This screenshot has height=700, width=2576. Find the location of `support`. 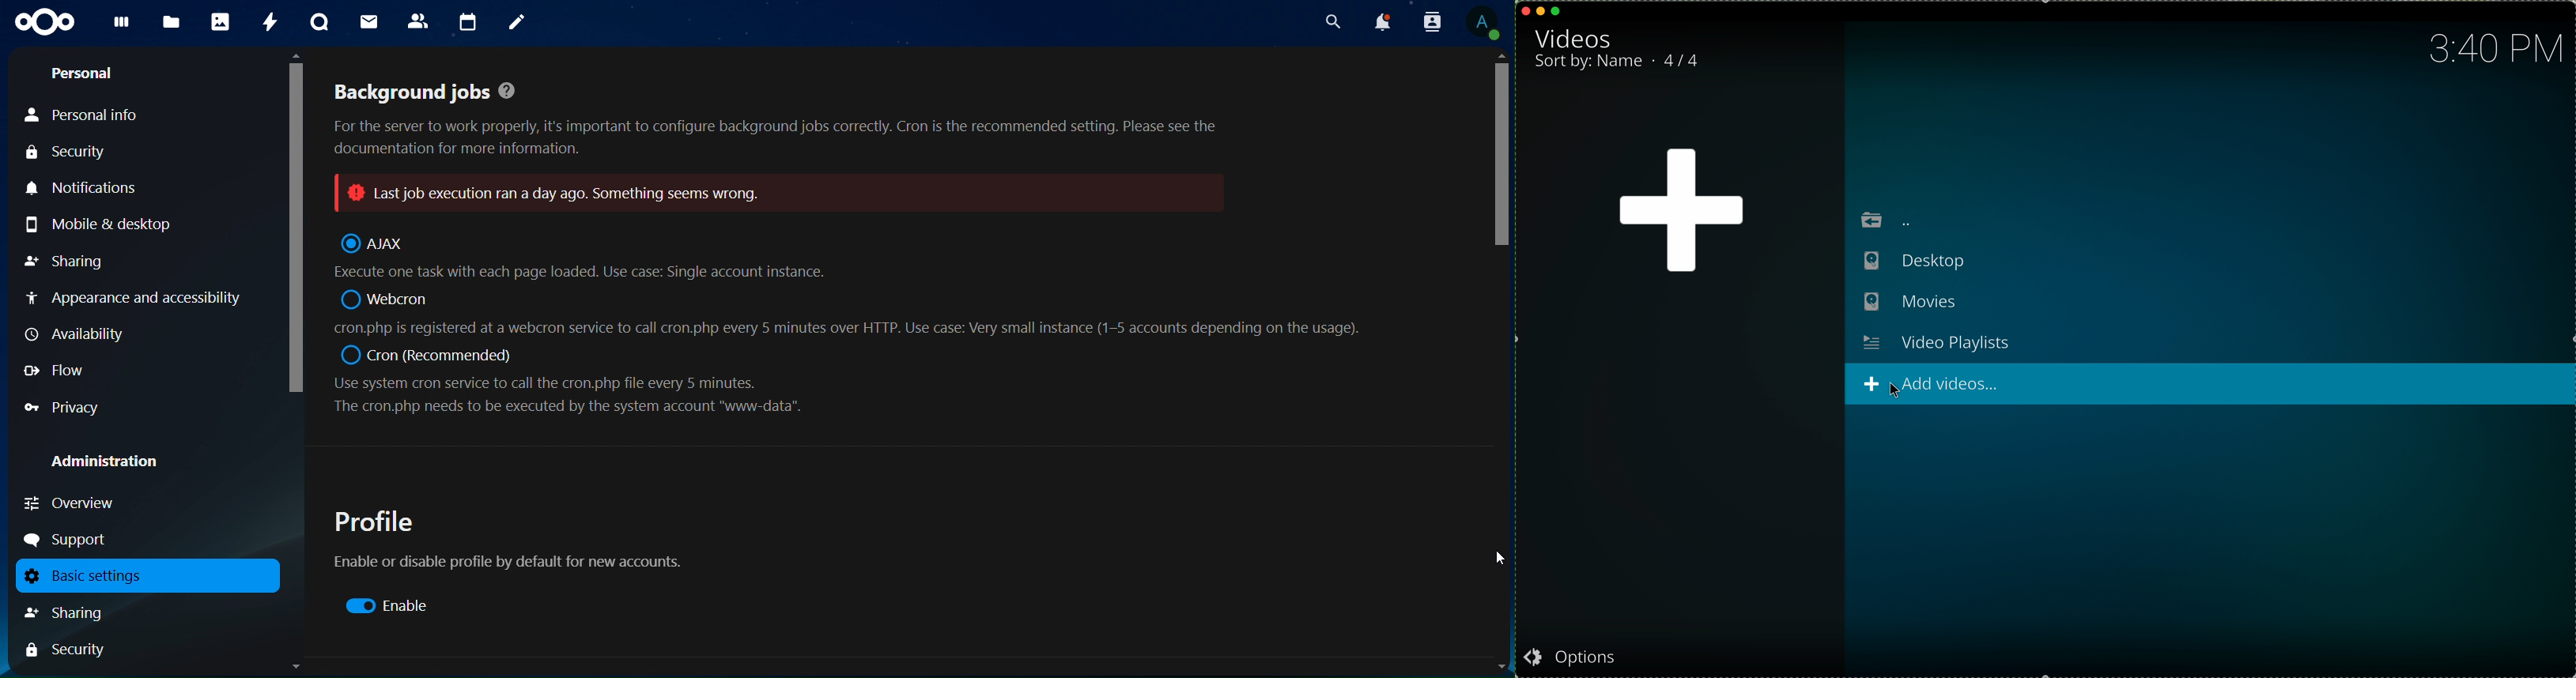

support is located at coordinates (72, 540).